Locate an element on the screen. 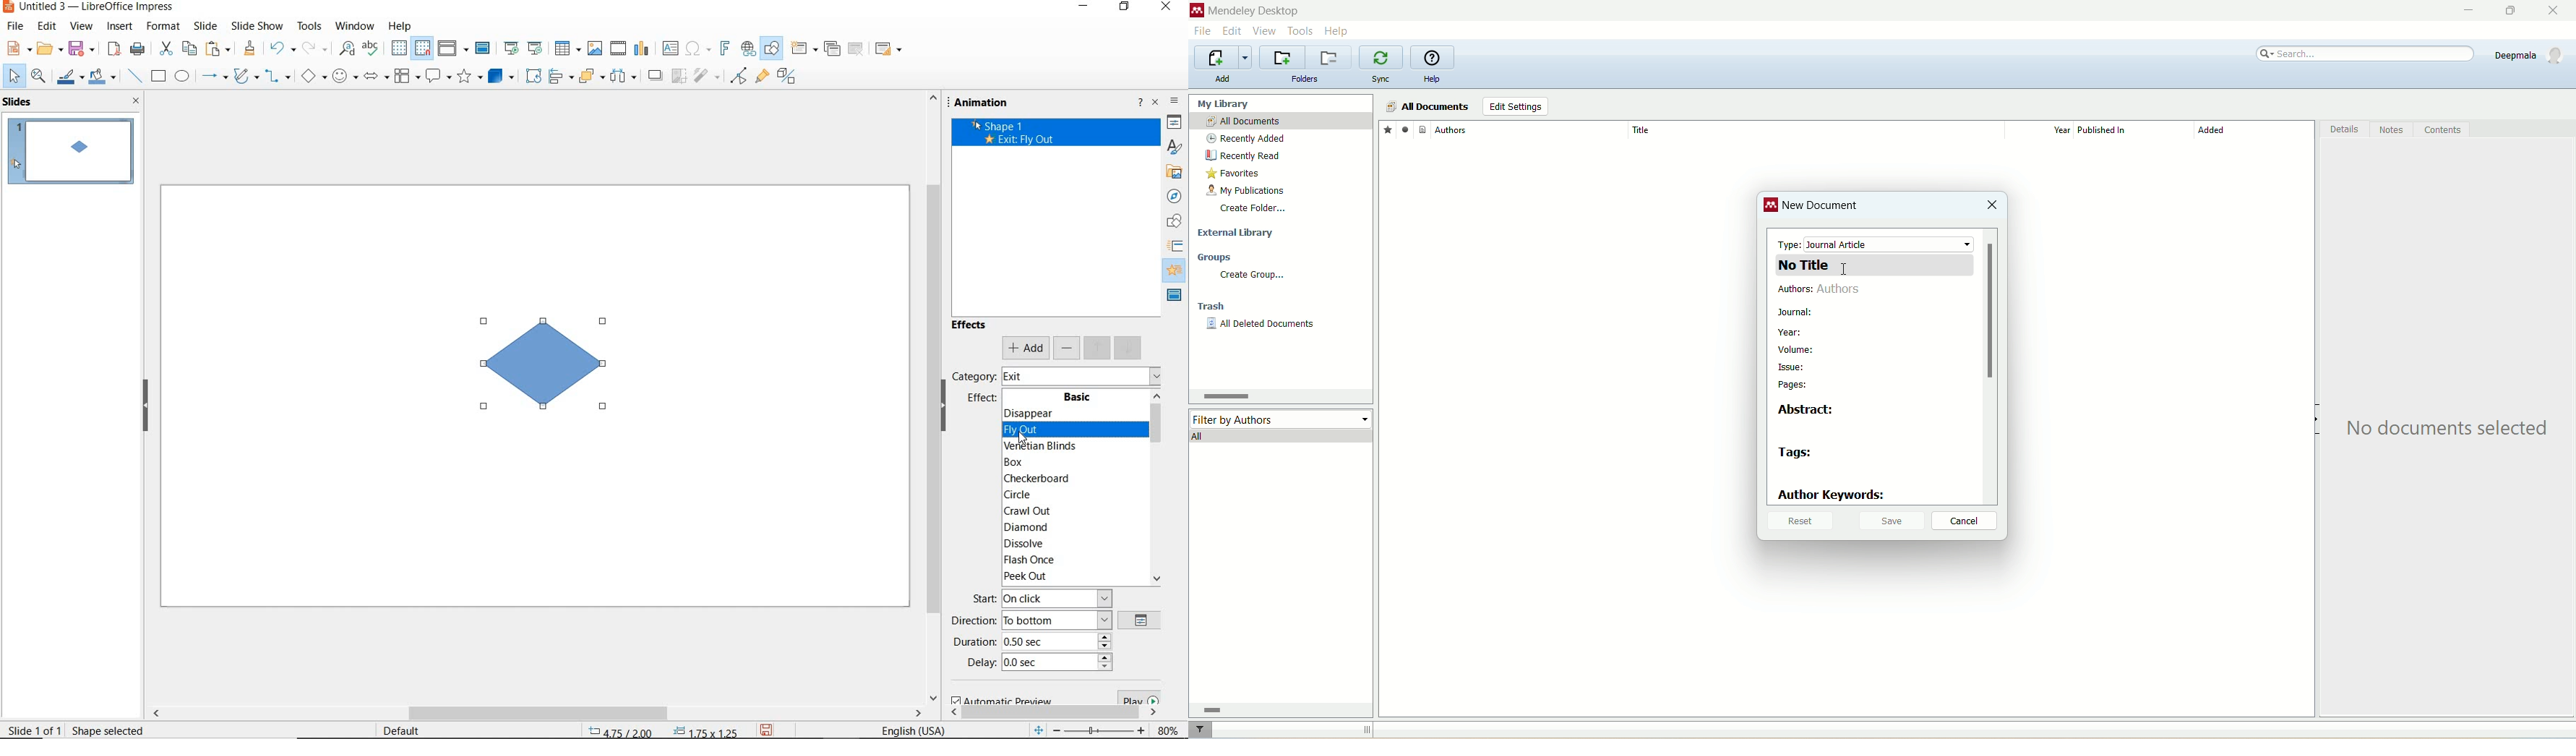  lines and arrows is located at coordinates (214, 76).